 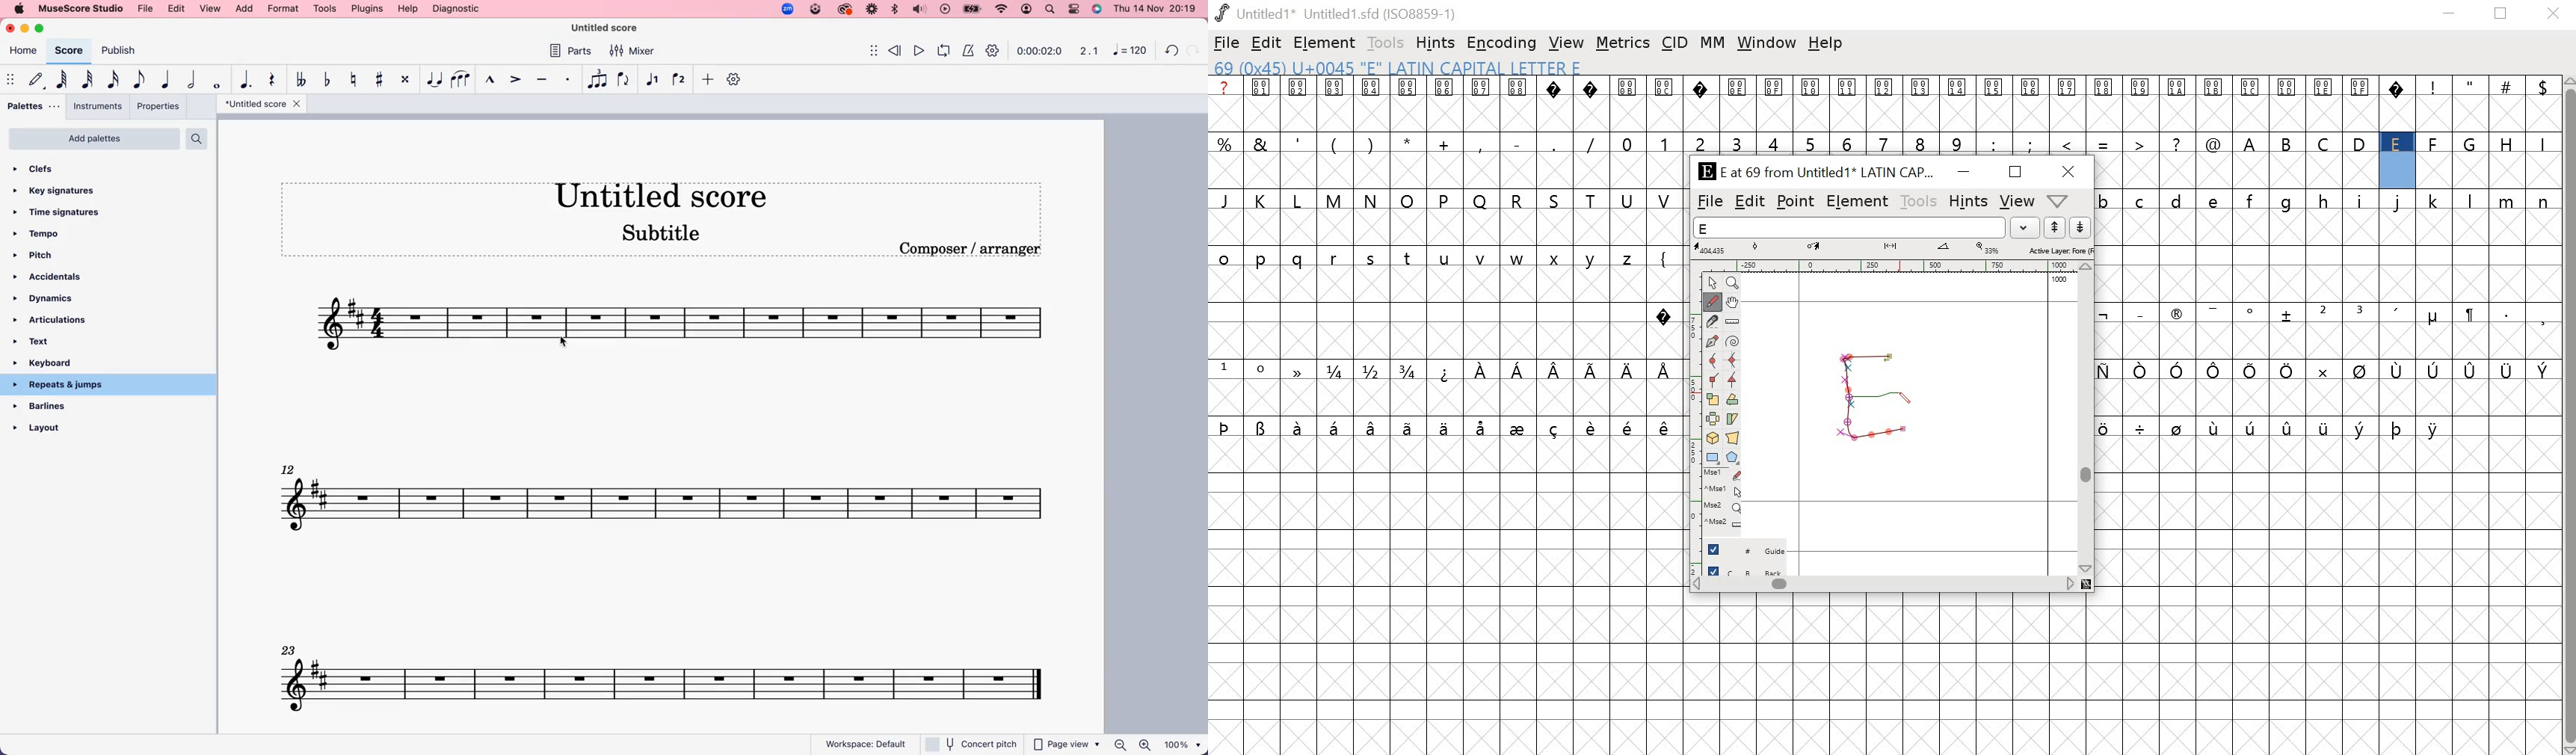 I want to click on empty cells, so click(x=1891, y=674).